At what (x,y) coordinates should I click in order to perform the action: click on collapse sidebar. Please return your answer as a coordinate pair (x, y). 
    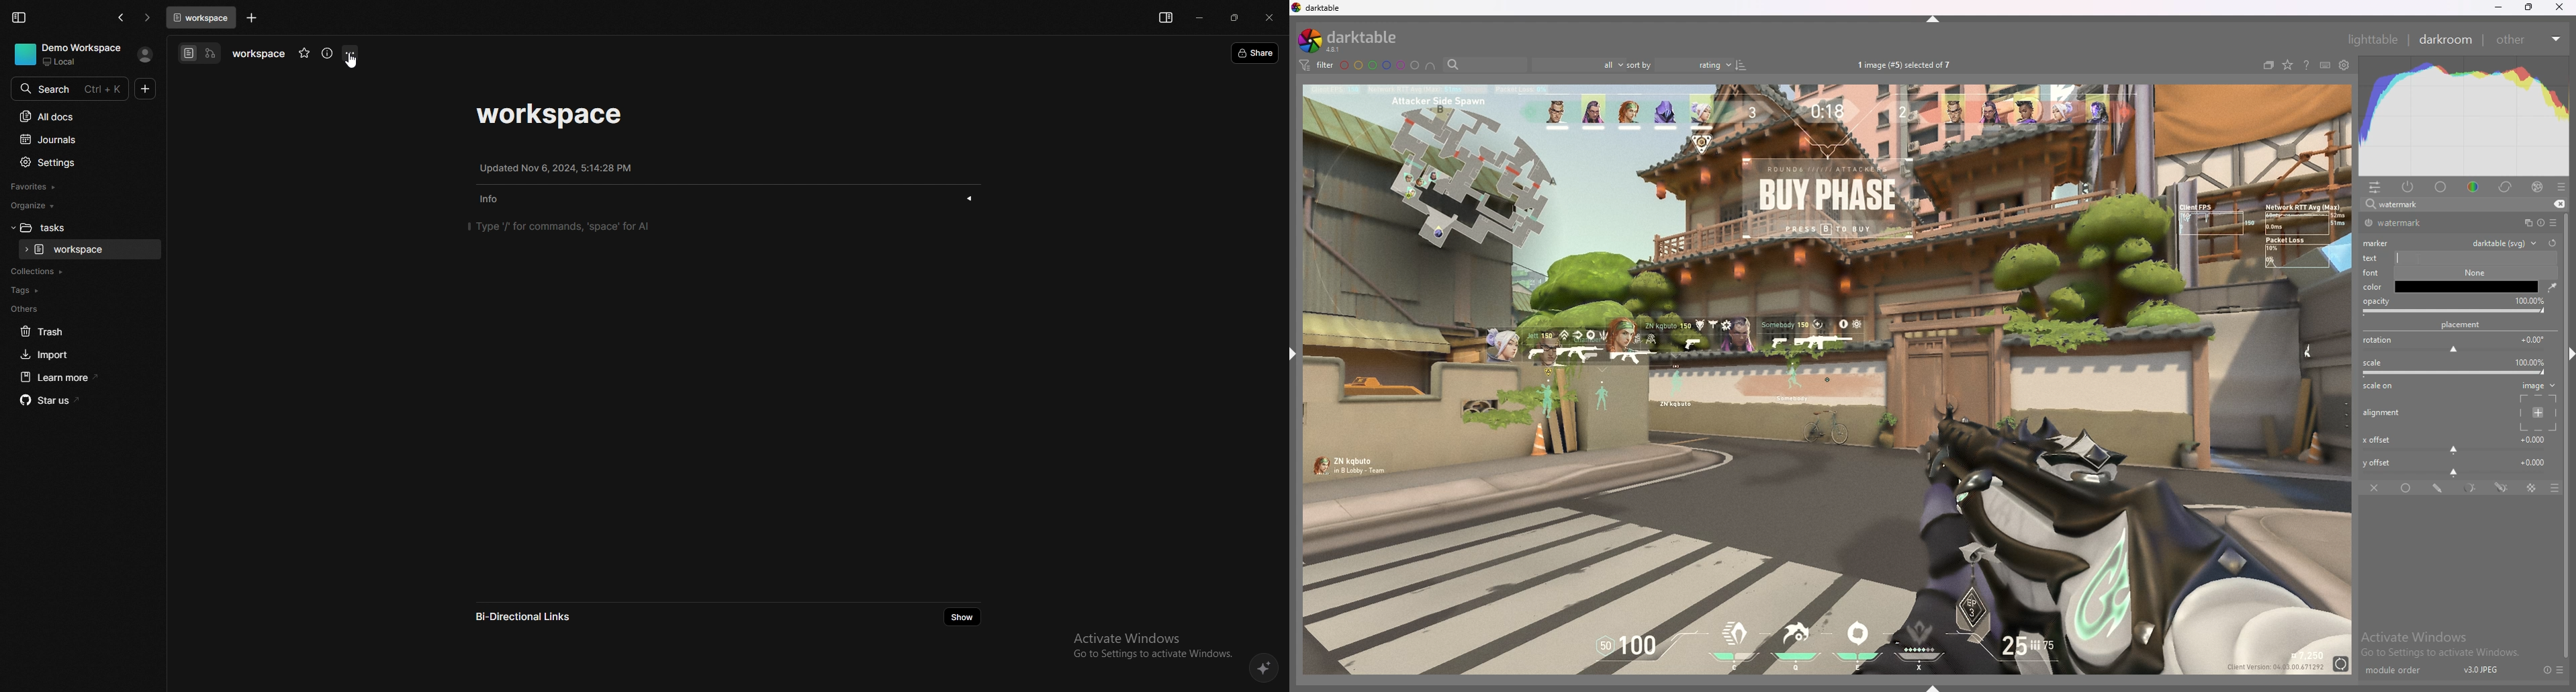
    Looking at the image, I should click on (19, 17).